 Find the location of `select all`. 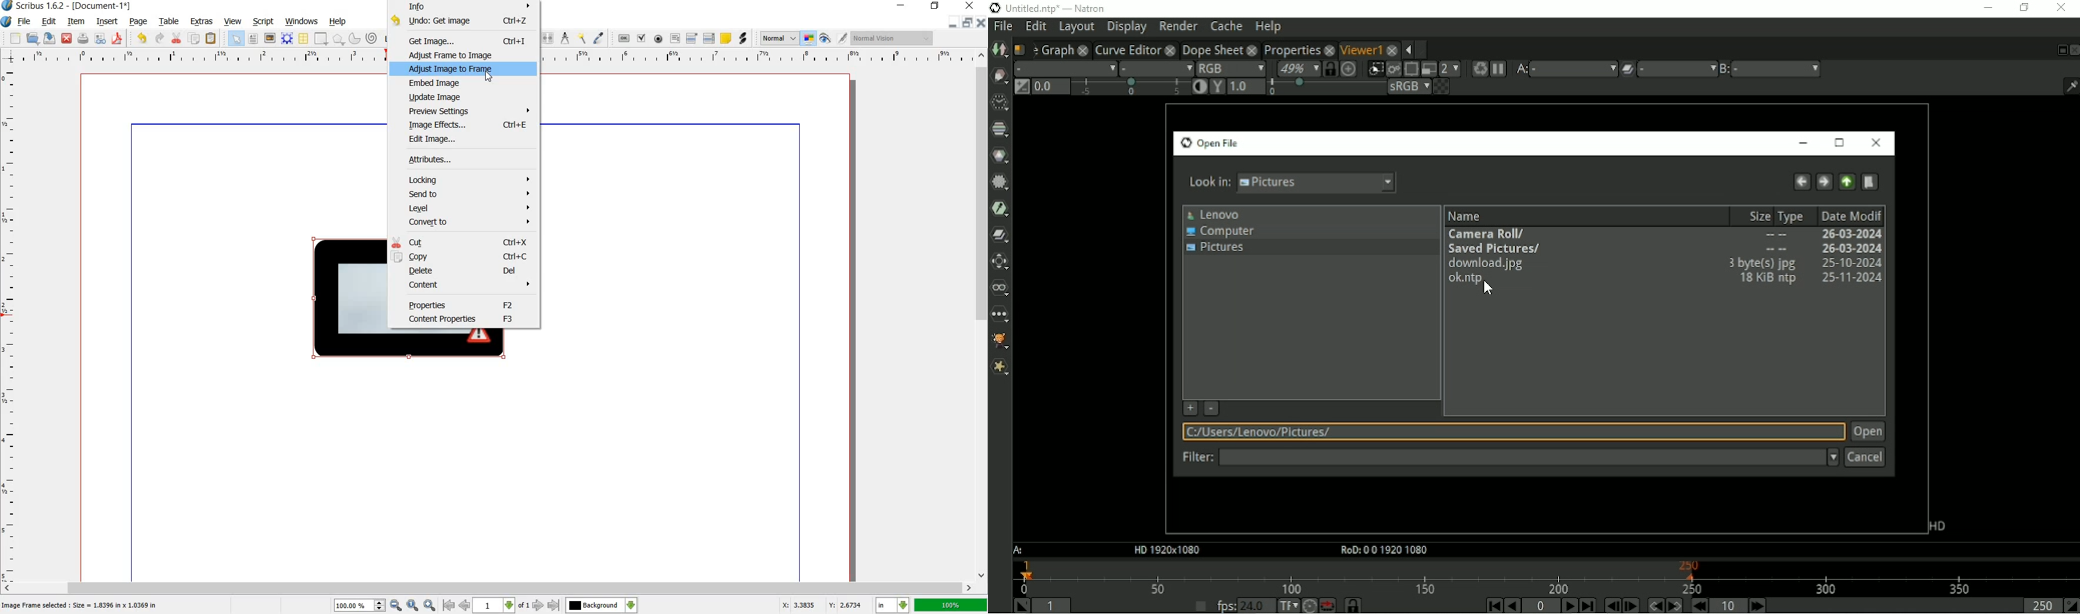

select all is located at coordinates (235, 39).